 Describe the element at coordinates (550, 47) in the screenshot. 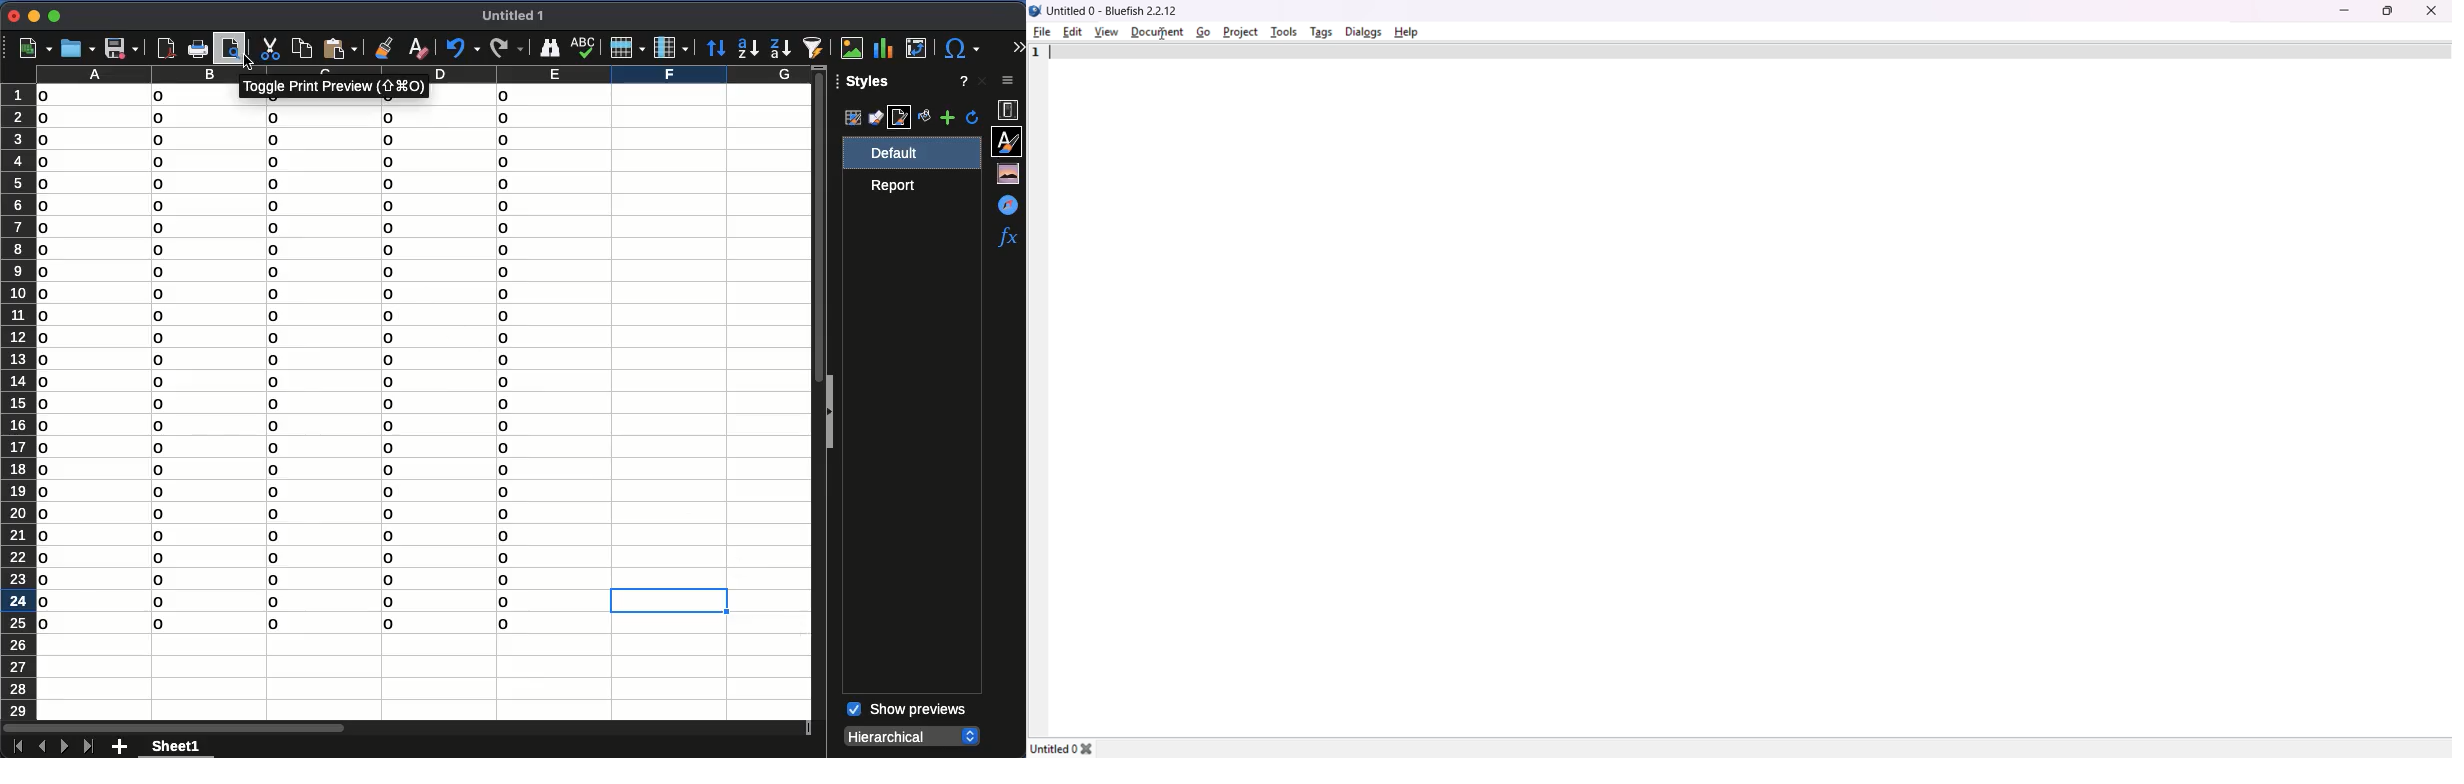

I see `finder` at that location.